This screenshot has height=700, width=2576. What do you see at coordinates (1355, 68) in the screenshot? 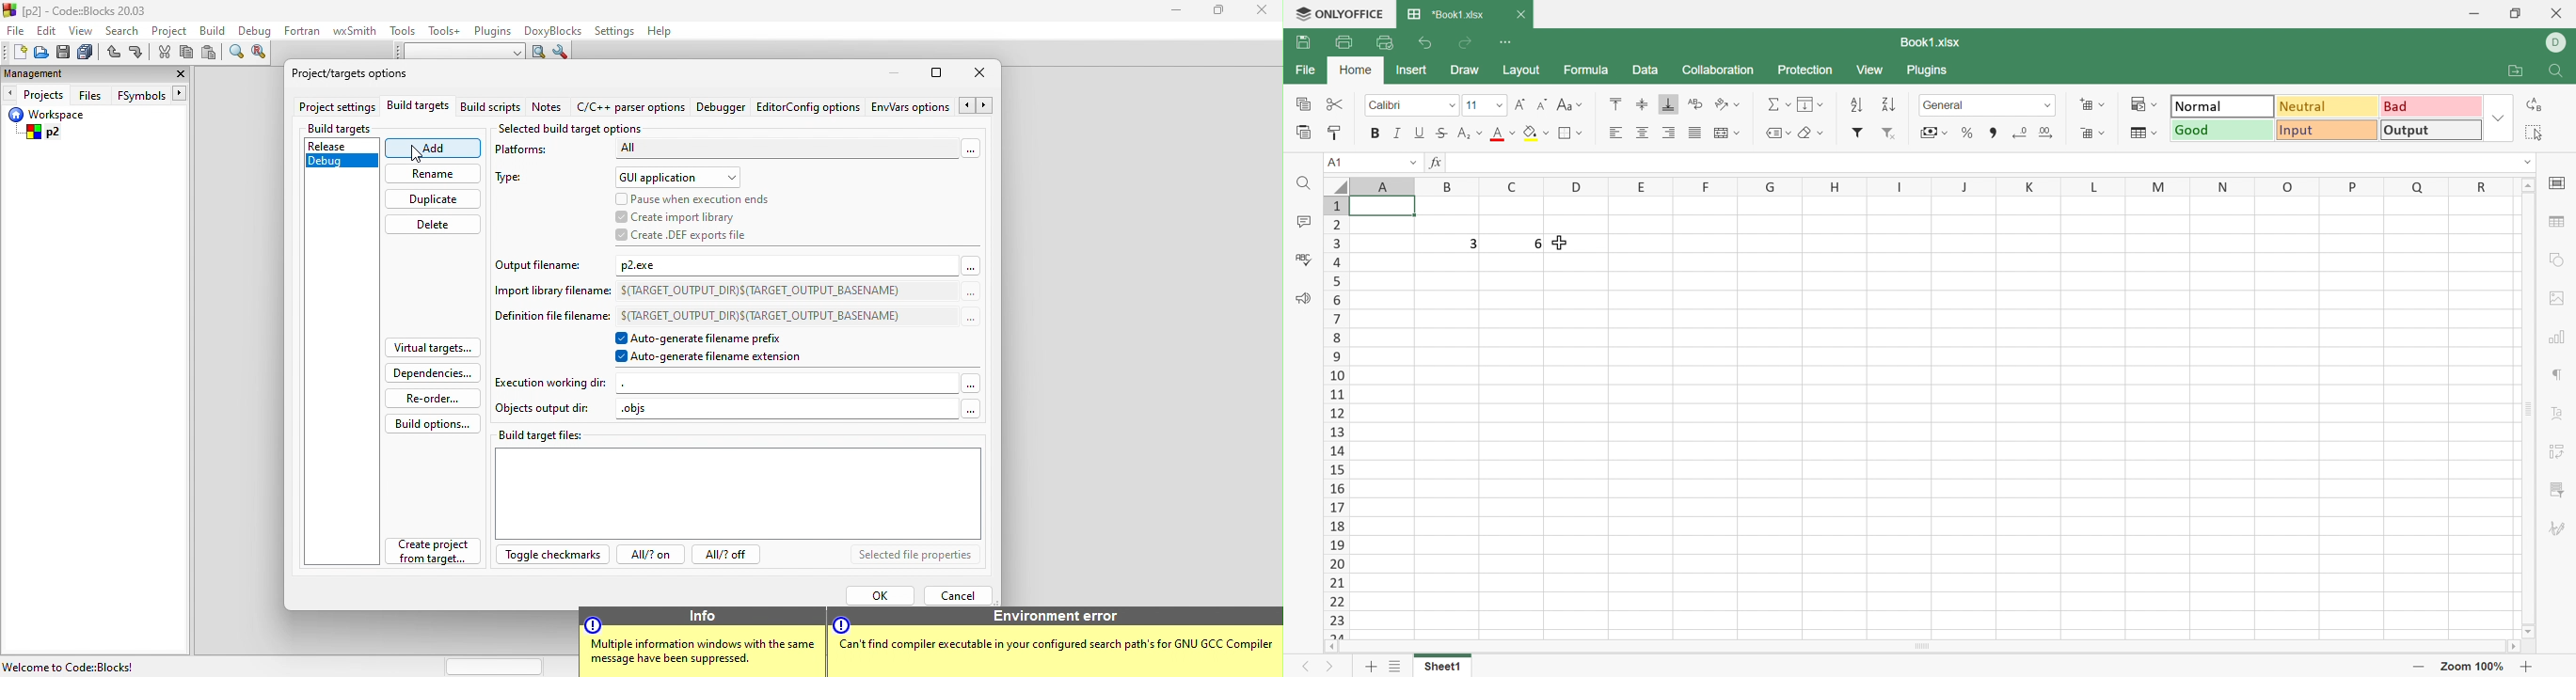
I see `Home` at bounding box center [1355, 68].